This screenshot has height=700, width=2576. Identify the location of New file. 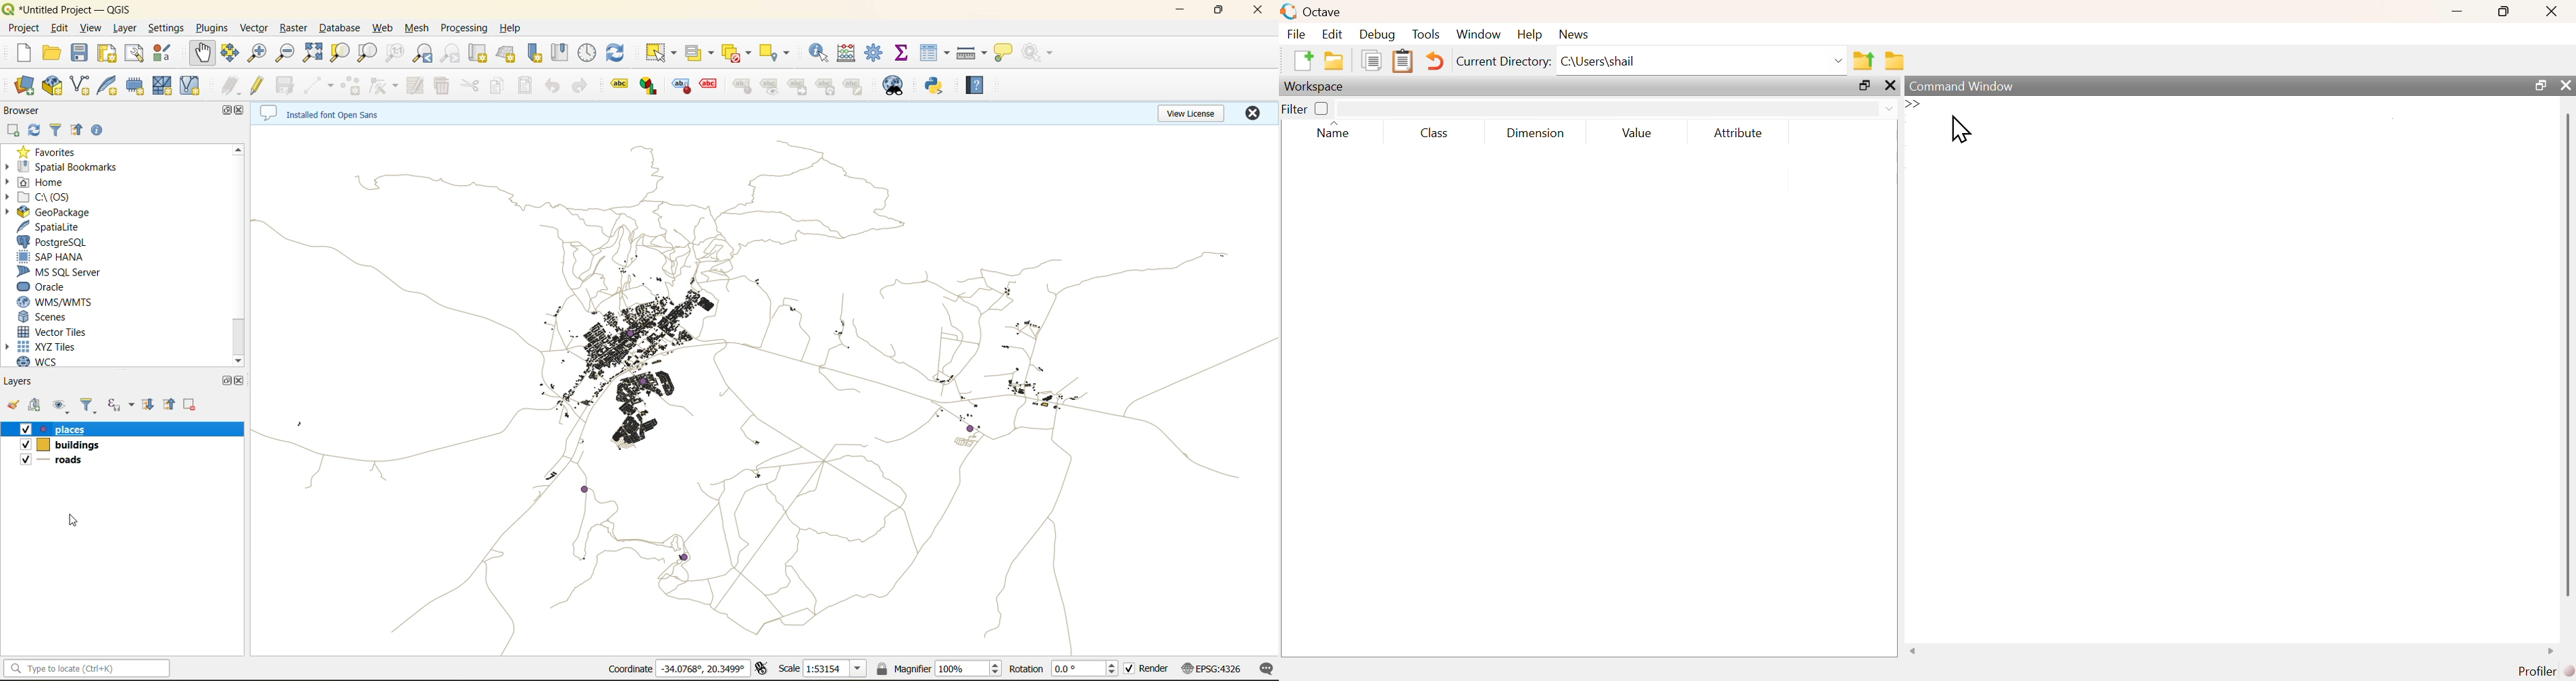
(1301, 61).